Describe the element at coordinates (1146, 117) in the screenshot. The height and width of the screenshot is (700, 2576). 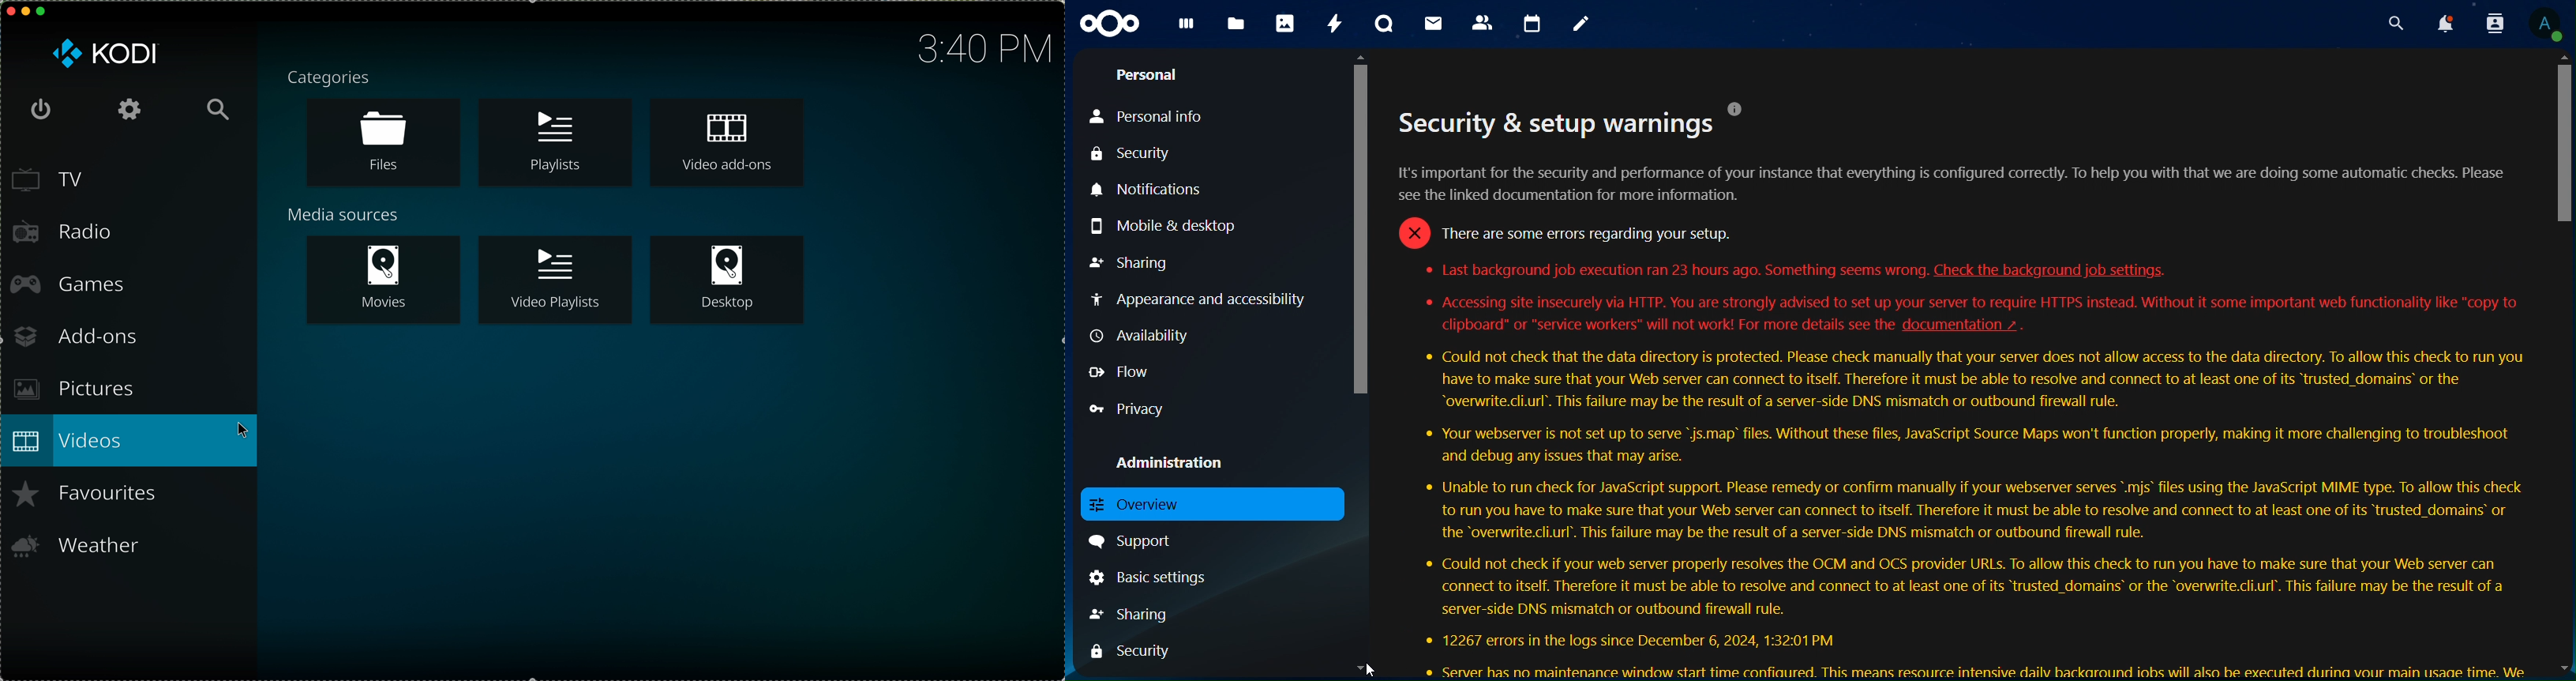
I see `personal info` at that location.